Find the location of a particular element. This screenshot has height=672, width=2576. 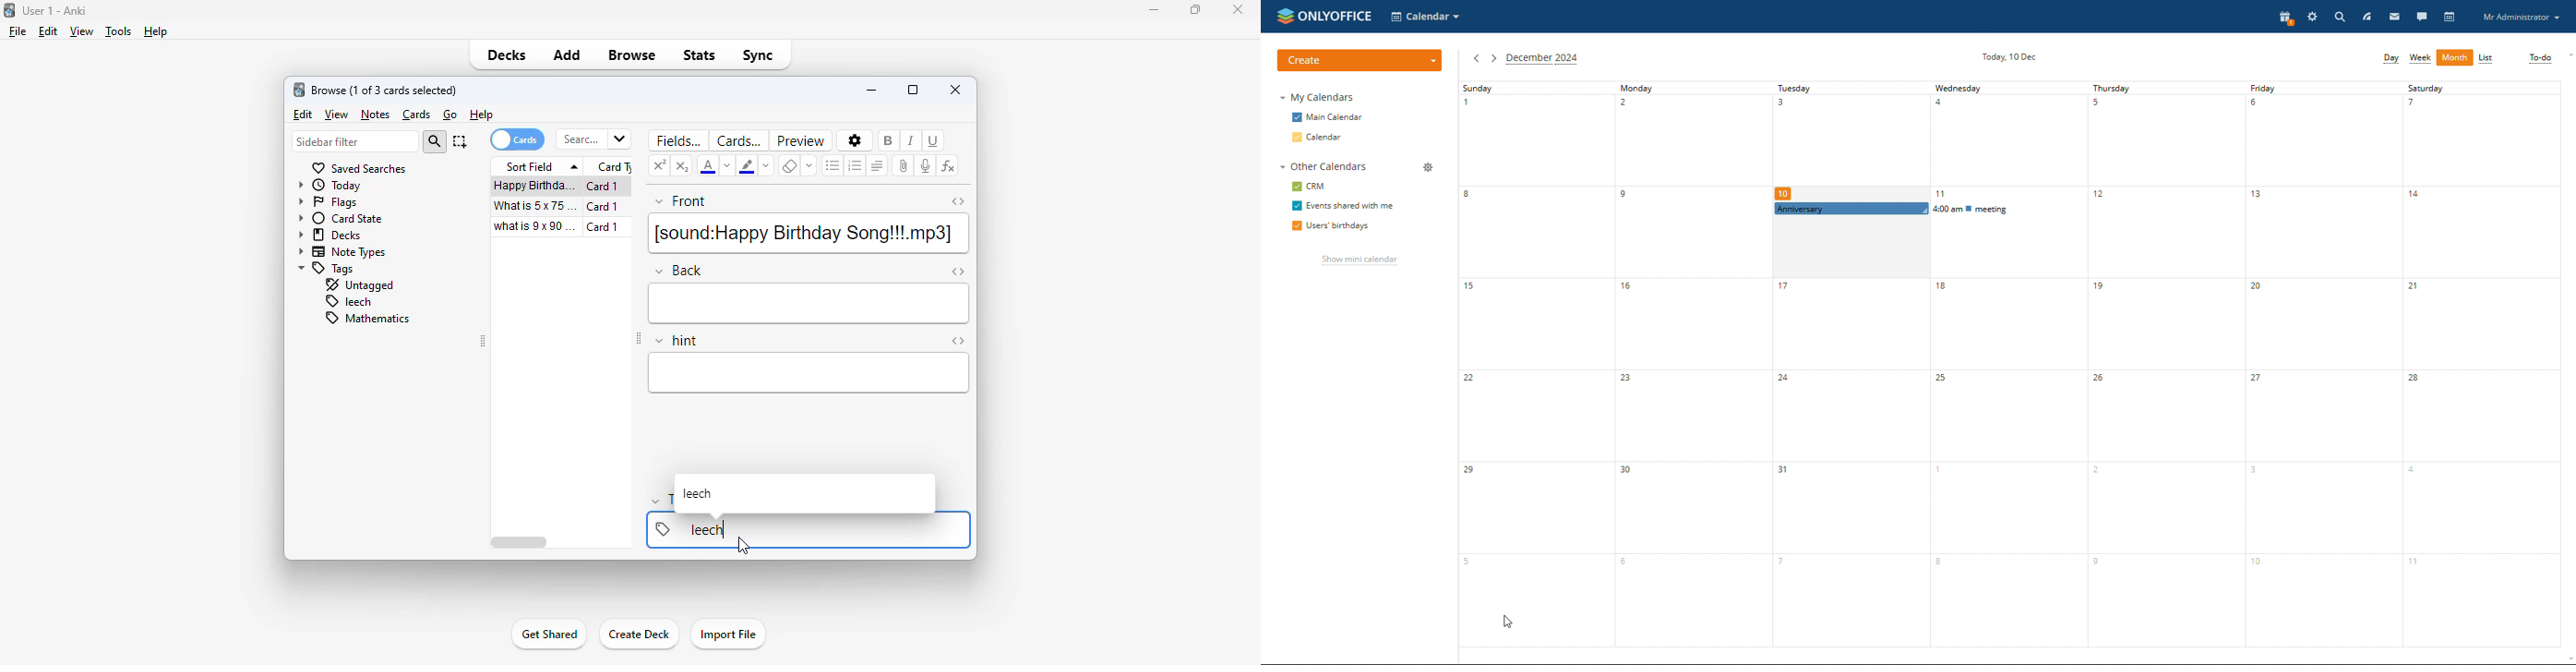

close is located at coordinates (1237, 8).